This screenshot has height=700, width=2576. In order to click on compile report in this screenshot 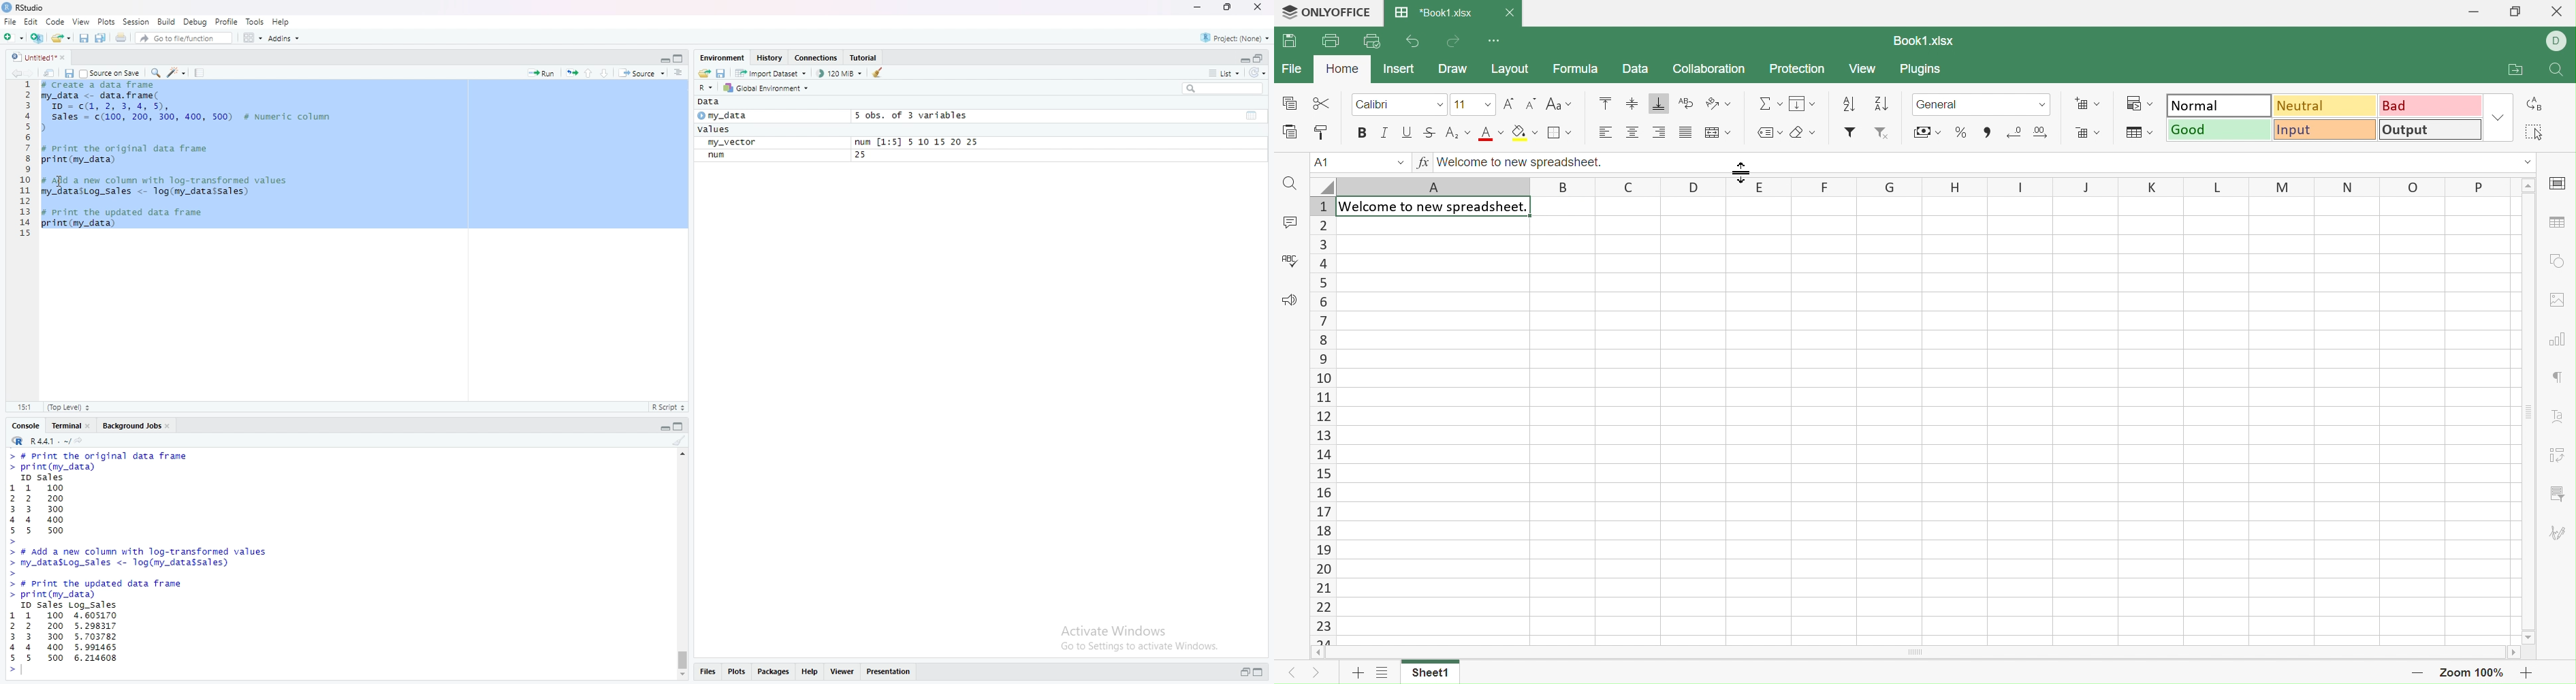, I will do `click(200, 73)`.